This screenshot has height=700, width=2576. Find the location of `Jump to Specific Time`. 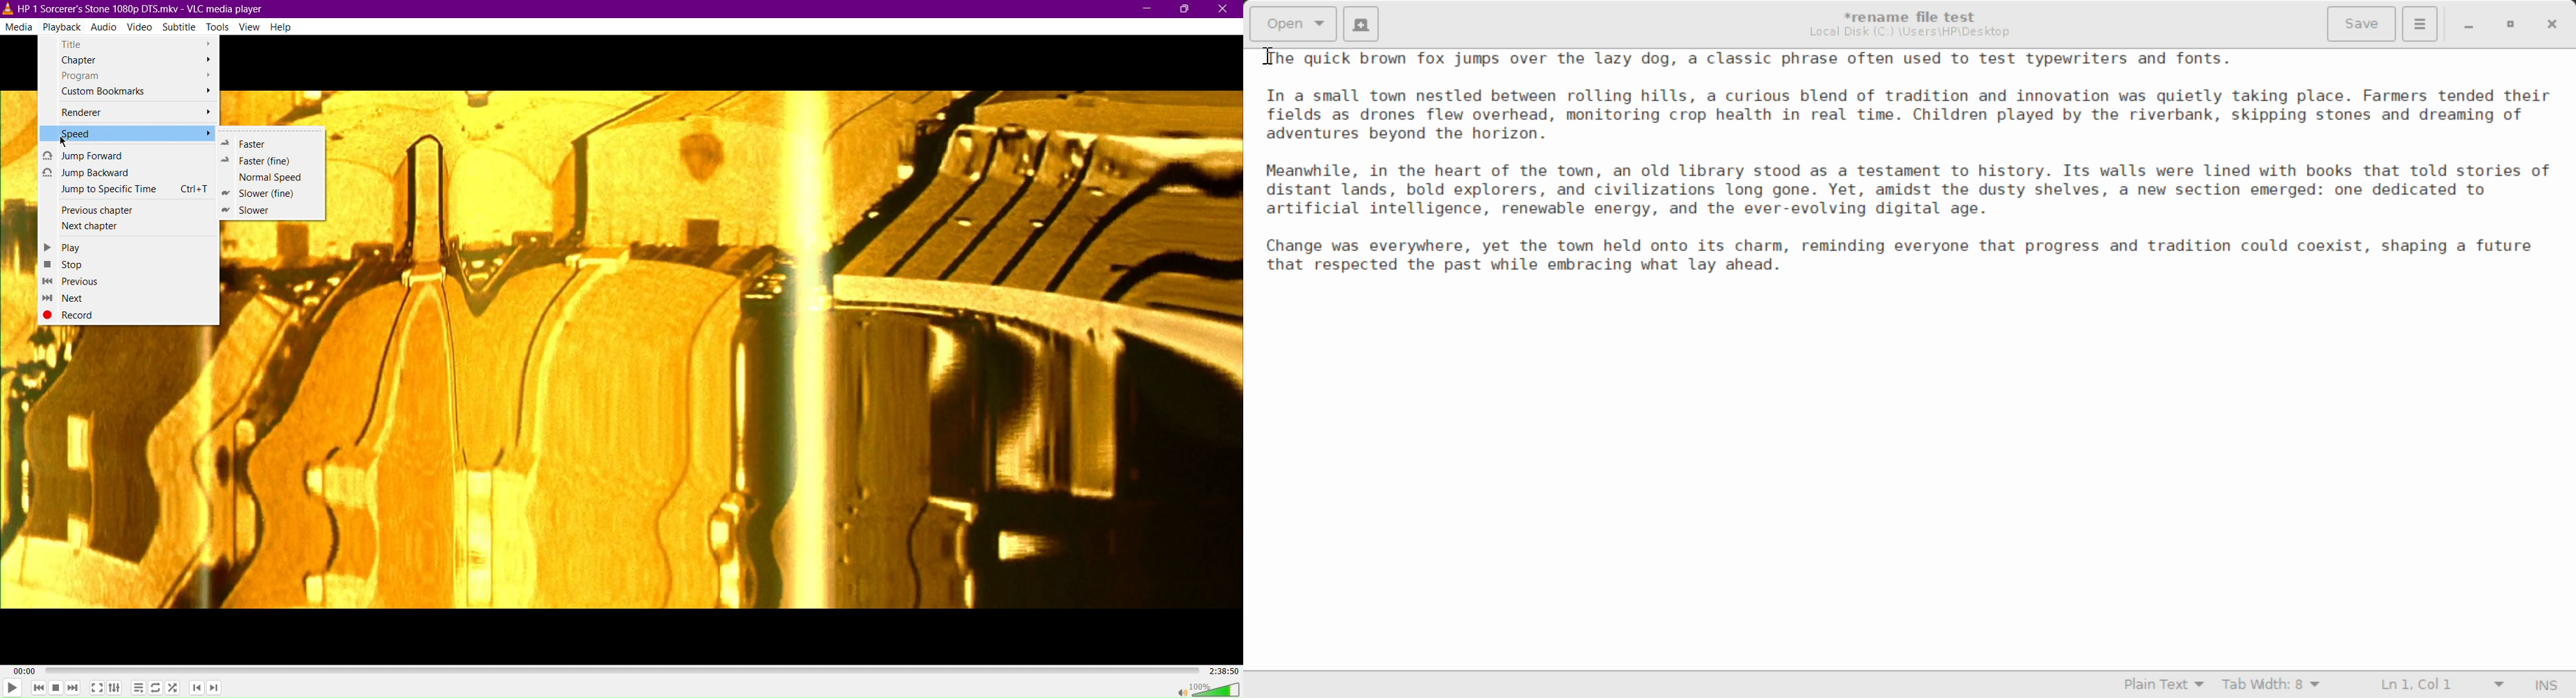

Jump to Specific Time is located at coordinates (130, 189).